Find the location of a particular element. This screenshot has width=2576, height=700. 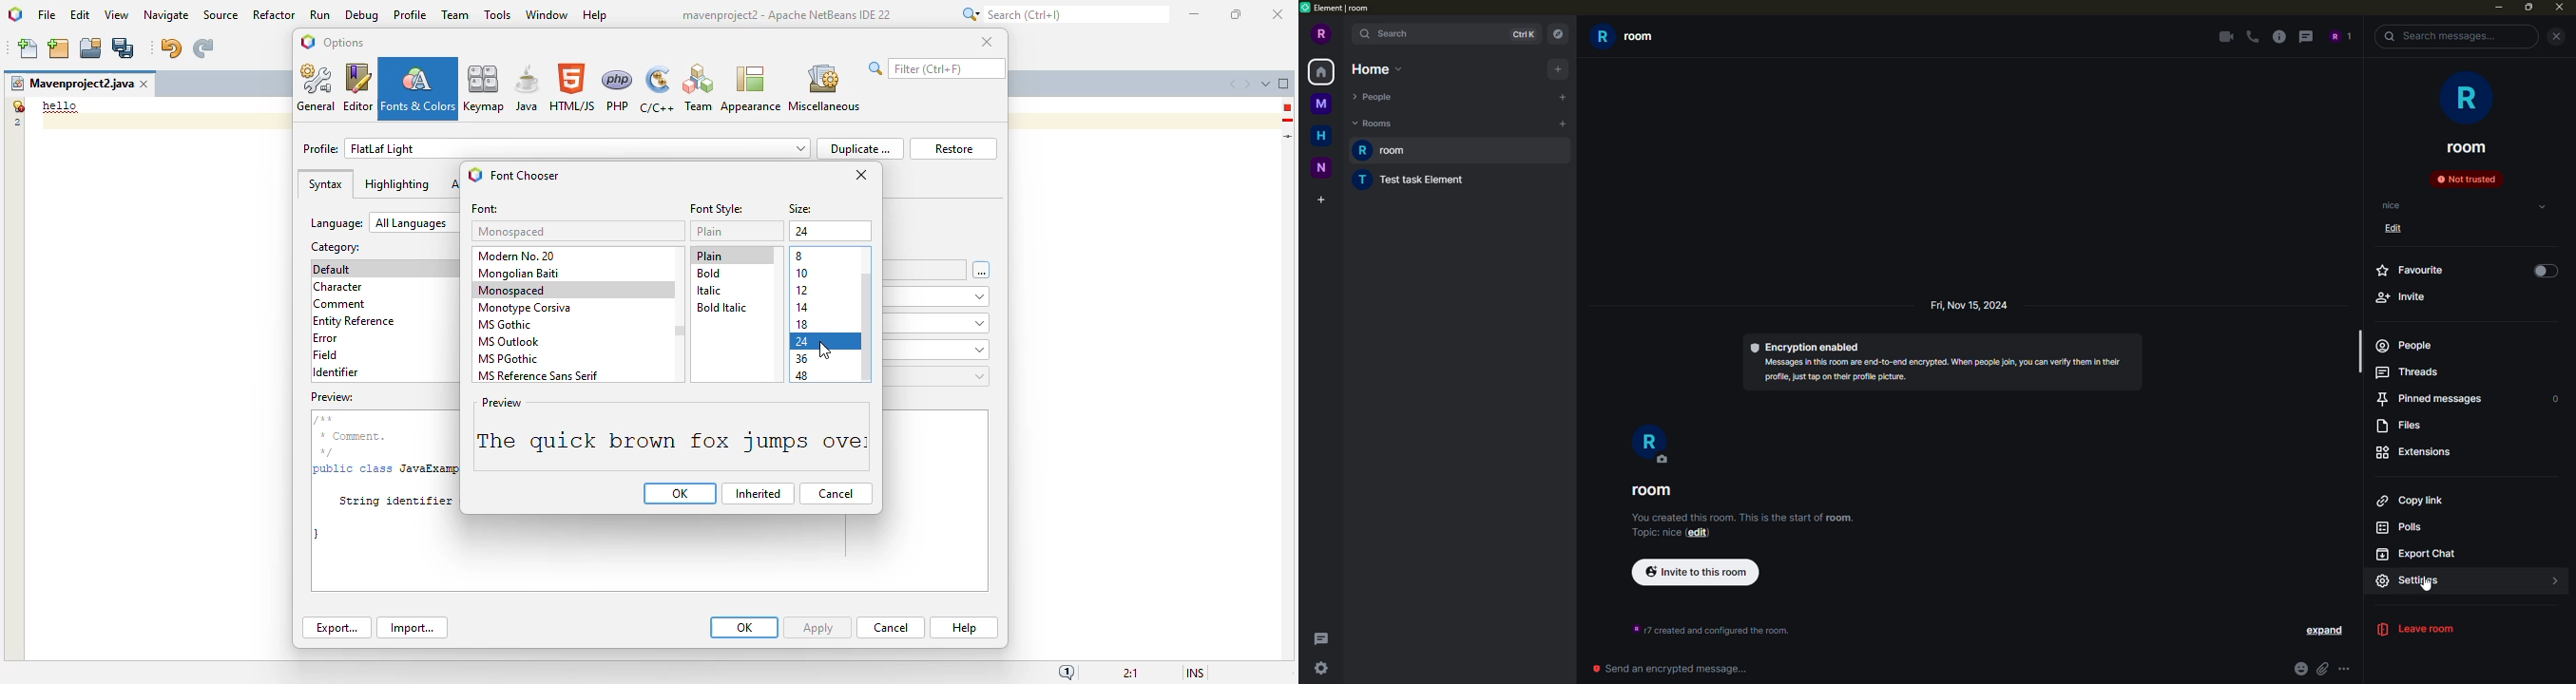

java is located at coordinates (528, 87).